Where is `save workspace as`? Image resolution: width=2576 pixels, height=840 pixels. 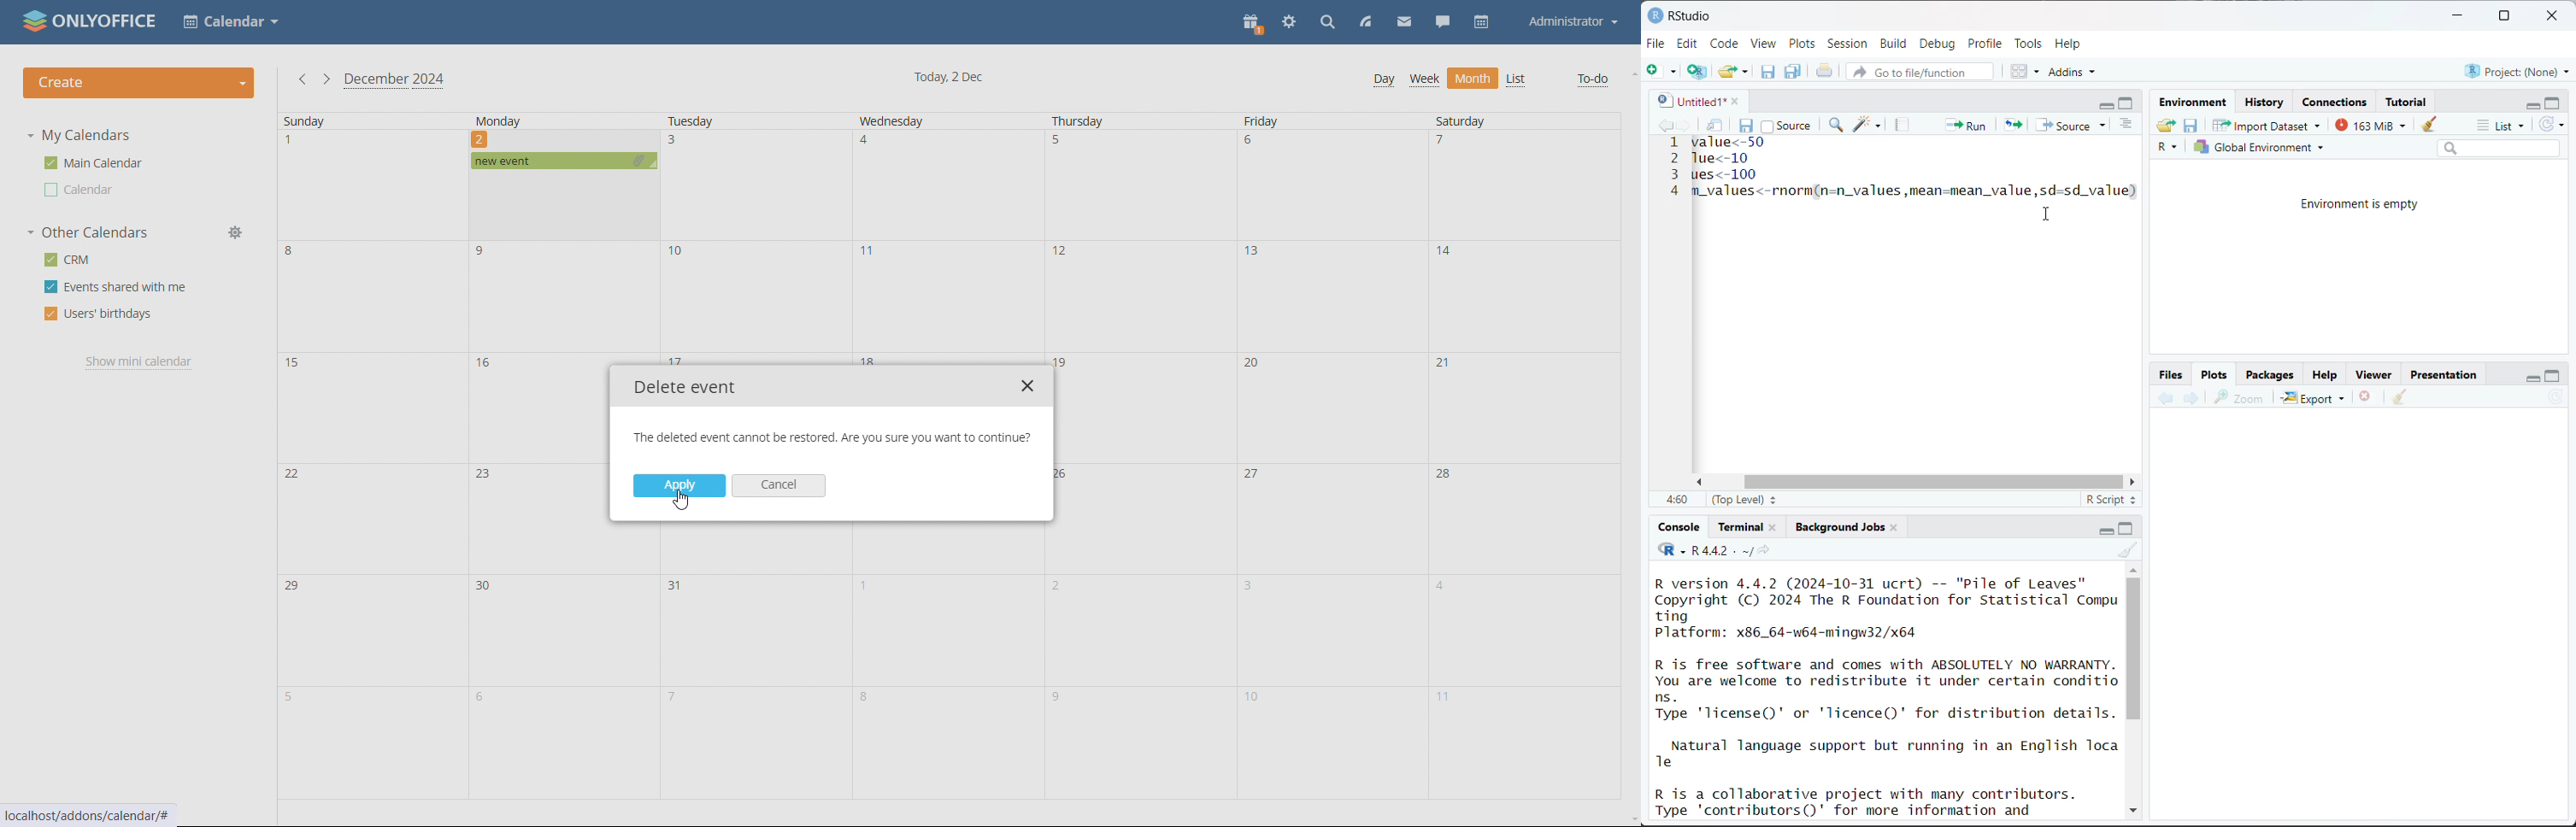
save workspace as is located at coordinates (2191, 126).